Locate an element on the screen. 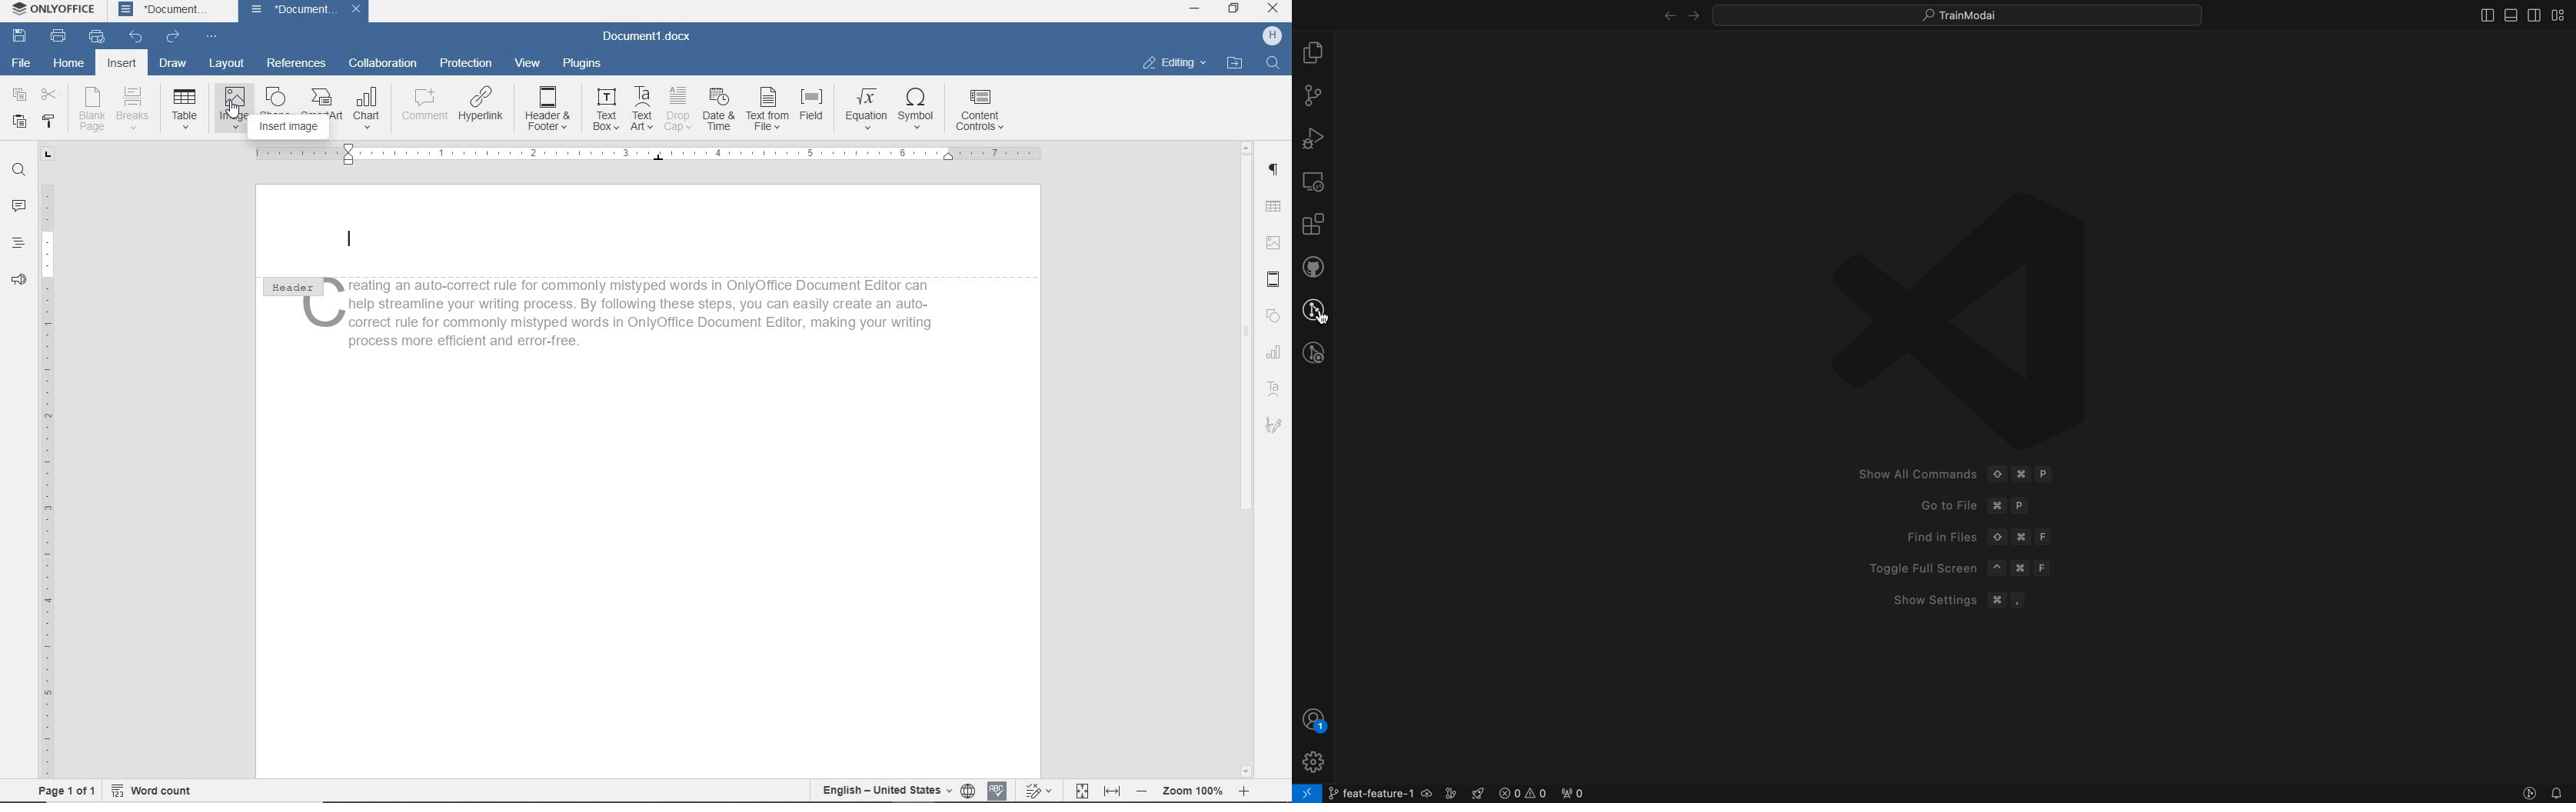 This screenshot has height=812, width=2576. SHAPE is located at coordinates (1274, 317).